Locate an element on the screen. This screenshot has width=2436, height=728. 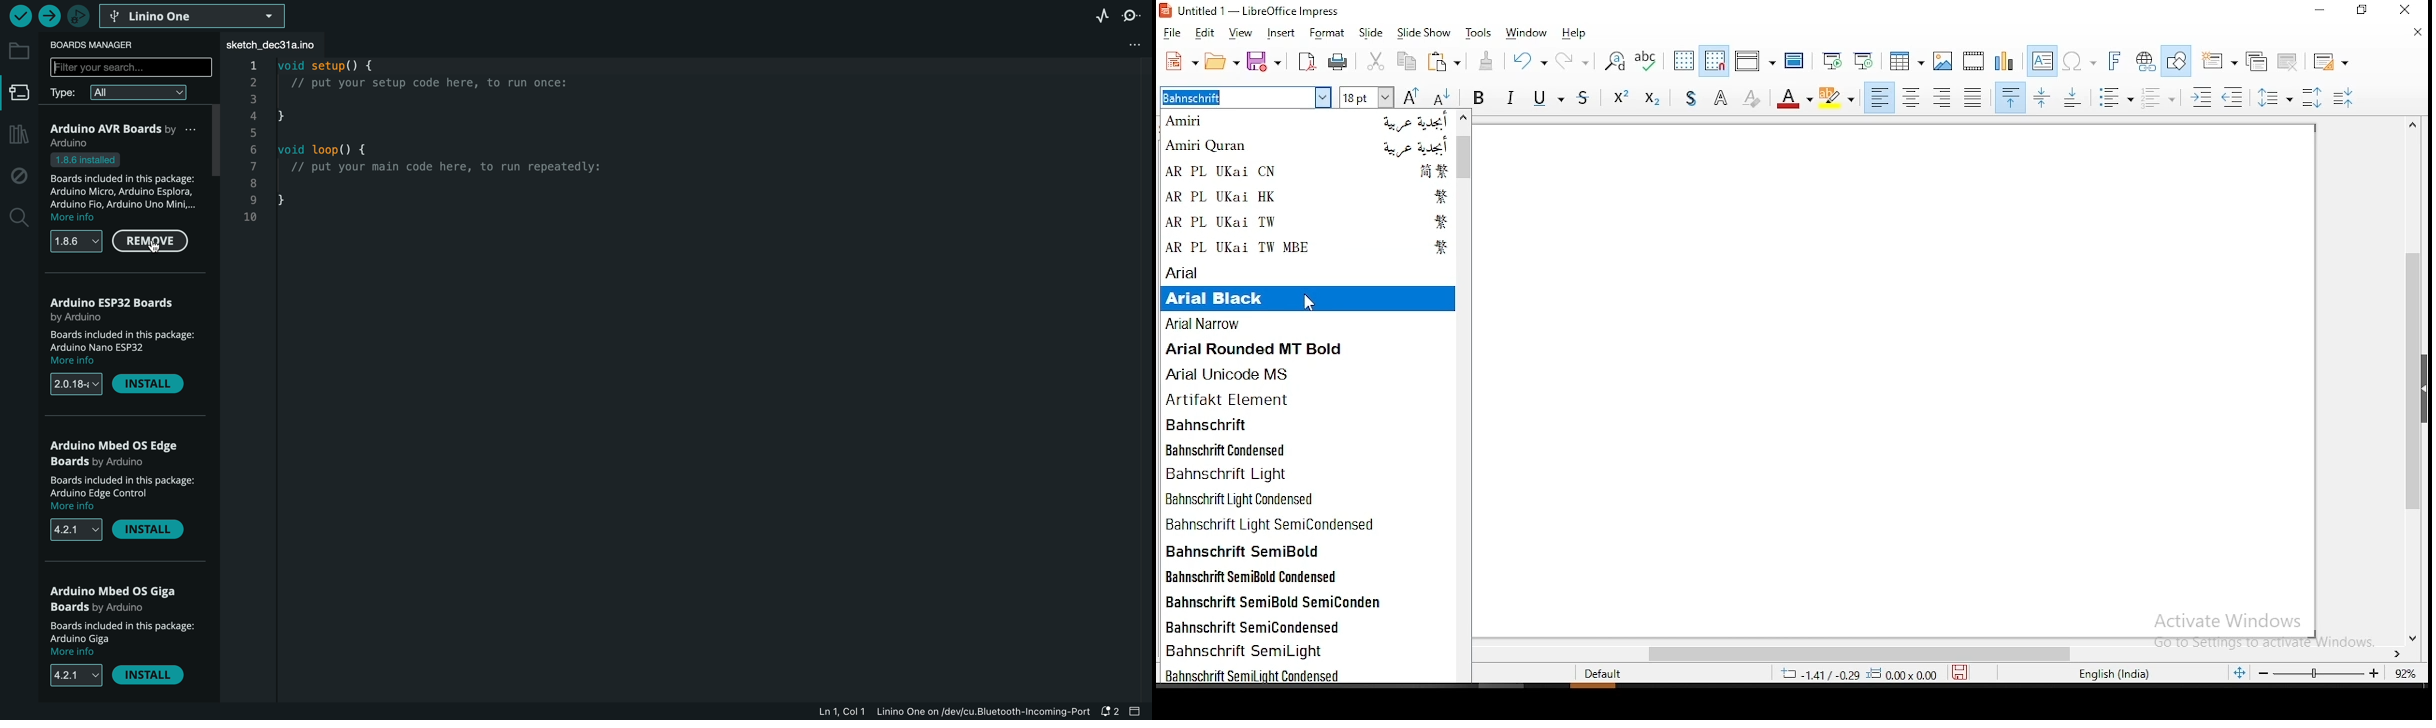
decrease indent is located at coordinates (2235, 98).